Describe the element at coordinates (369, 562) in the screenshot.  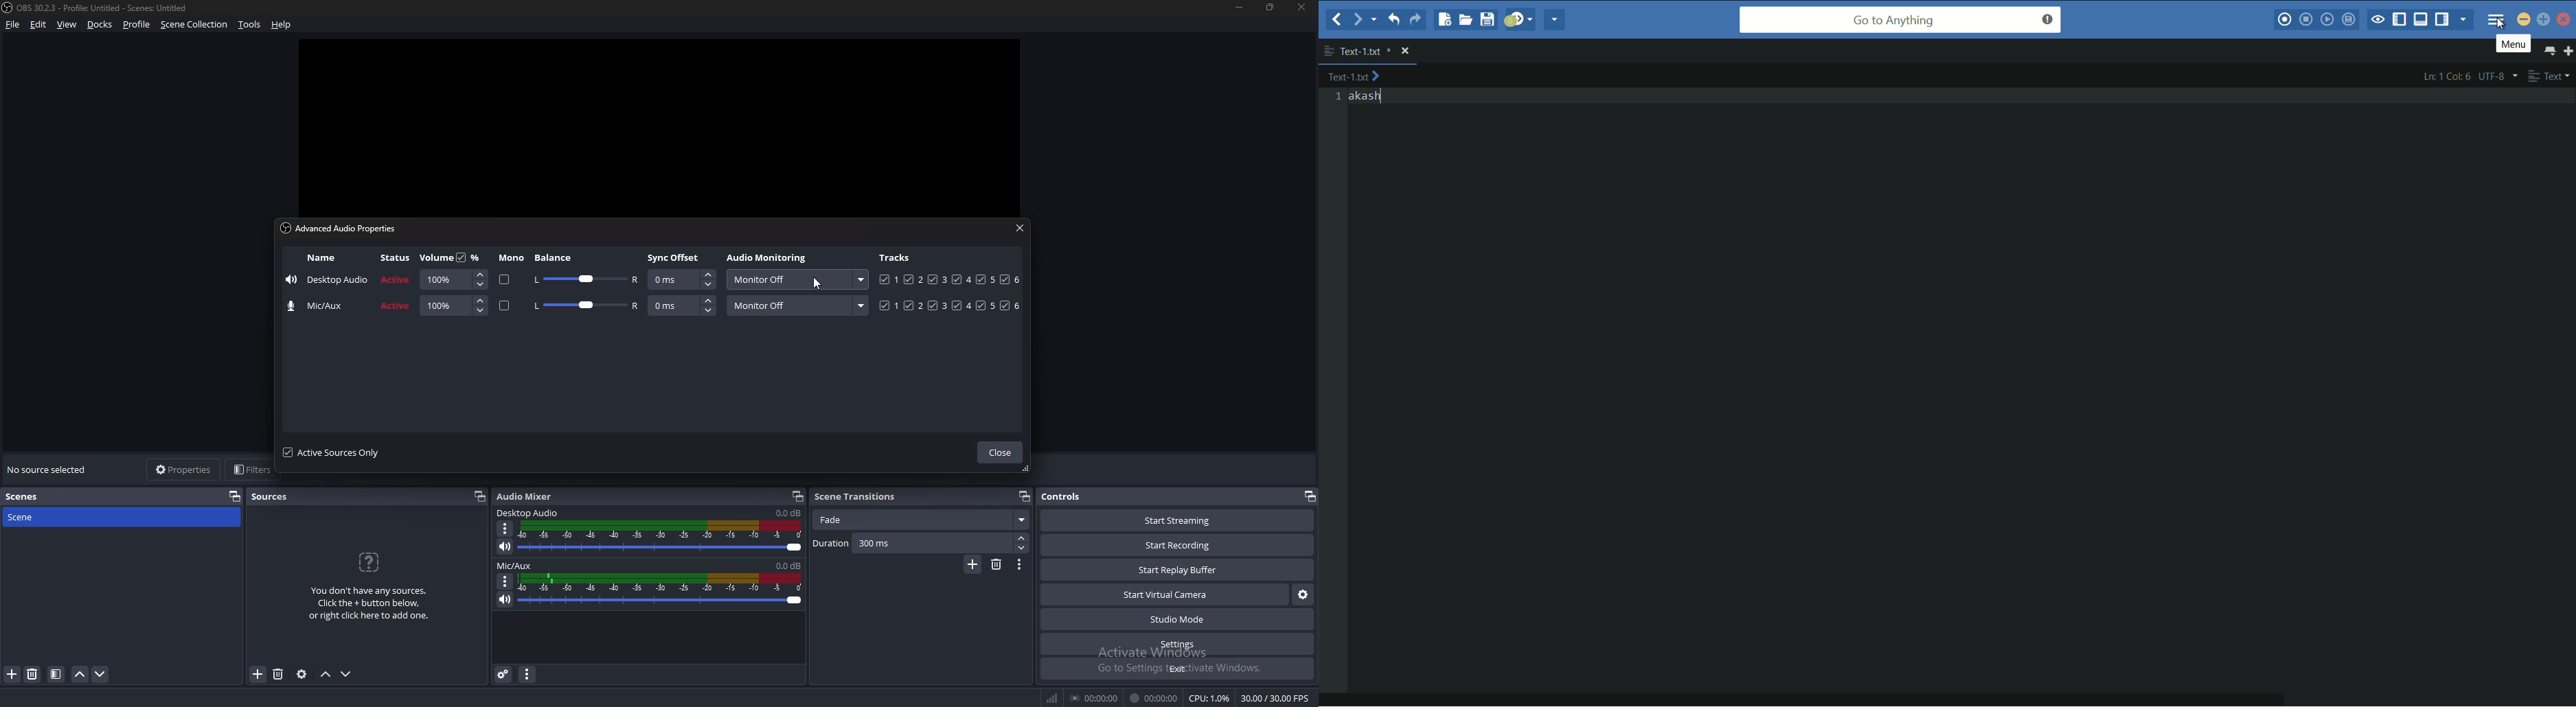
I see `question icon` at that location.